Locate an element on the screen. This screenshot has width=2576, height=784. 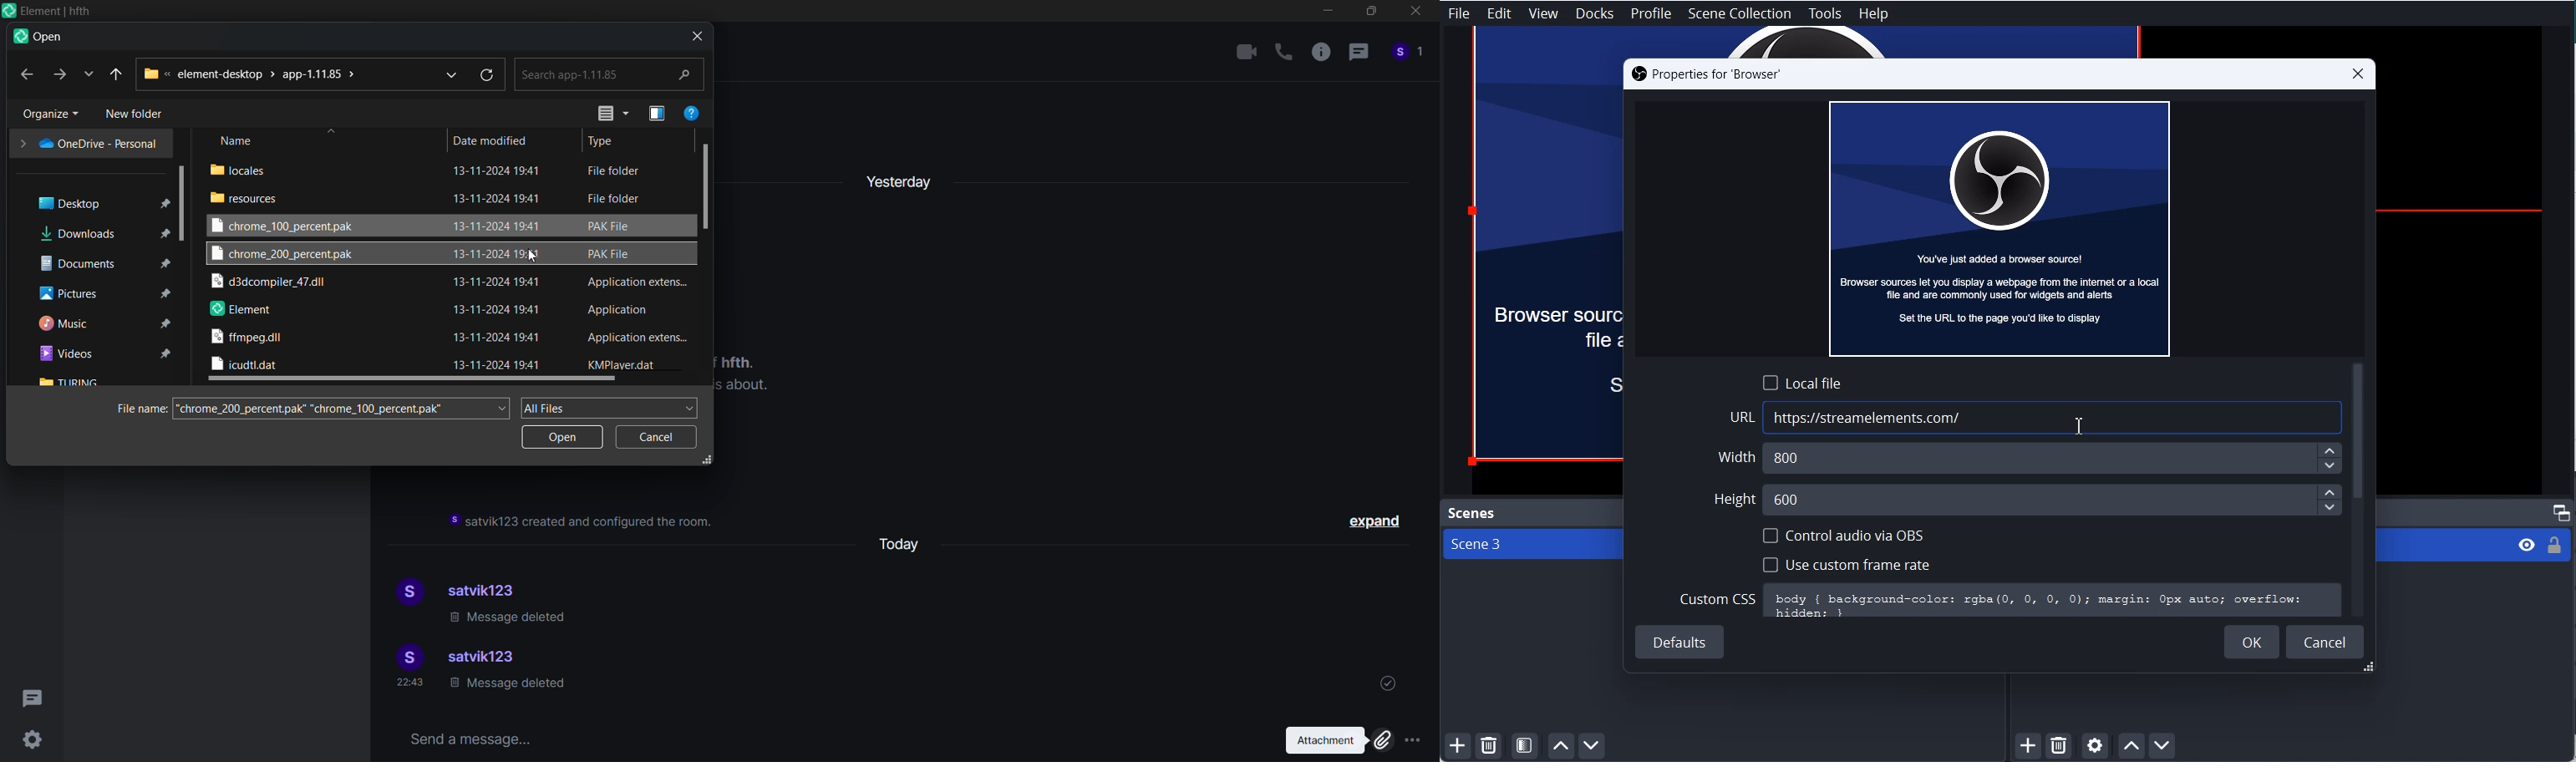
Vertical scroll bar is located at coordinates (2359, 433).